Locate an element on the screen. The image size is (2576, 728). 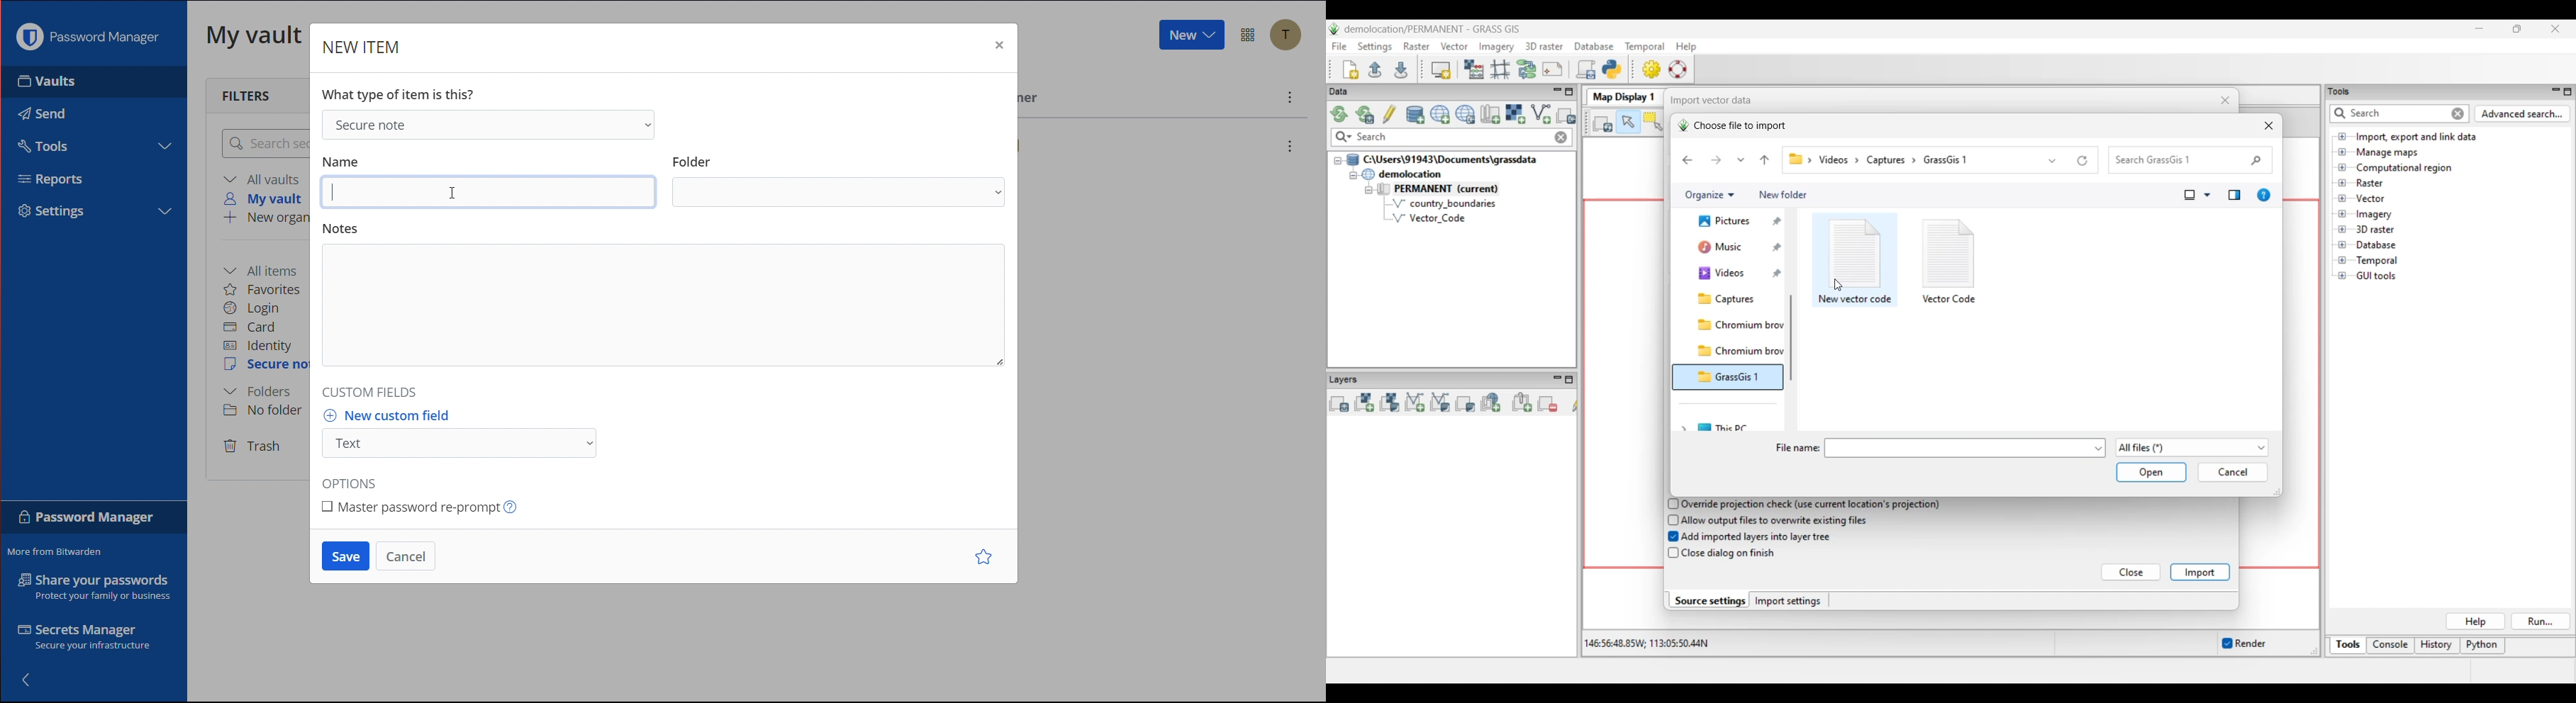
Settings is located at coordinates (58, 211).